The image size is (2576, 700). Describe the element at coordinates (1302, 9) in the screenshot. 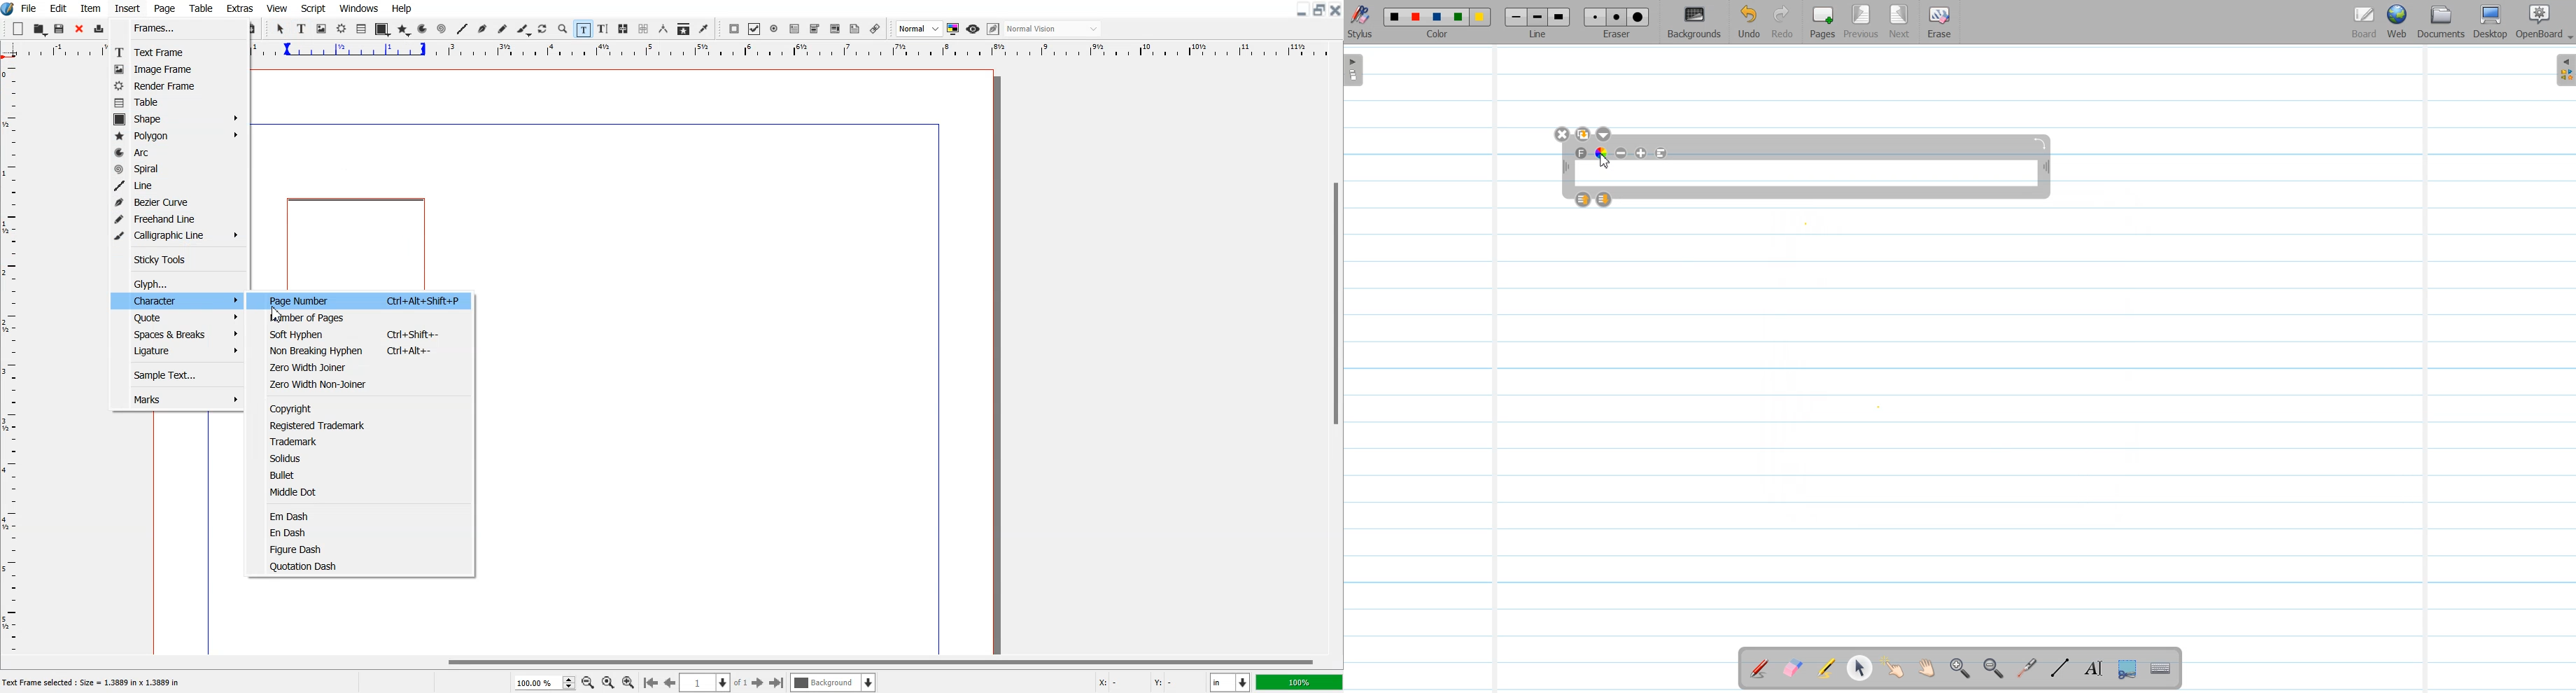

I see `Minimize` at that location.